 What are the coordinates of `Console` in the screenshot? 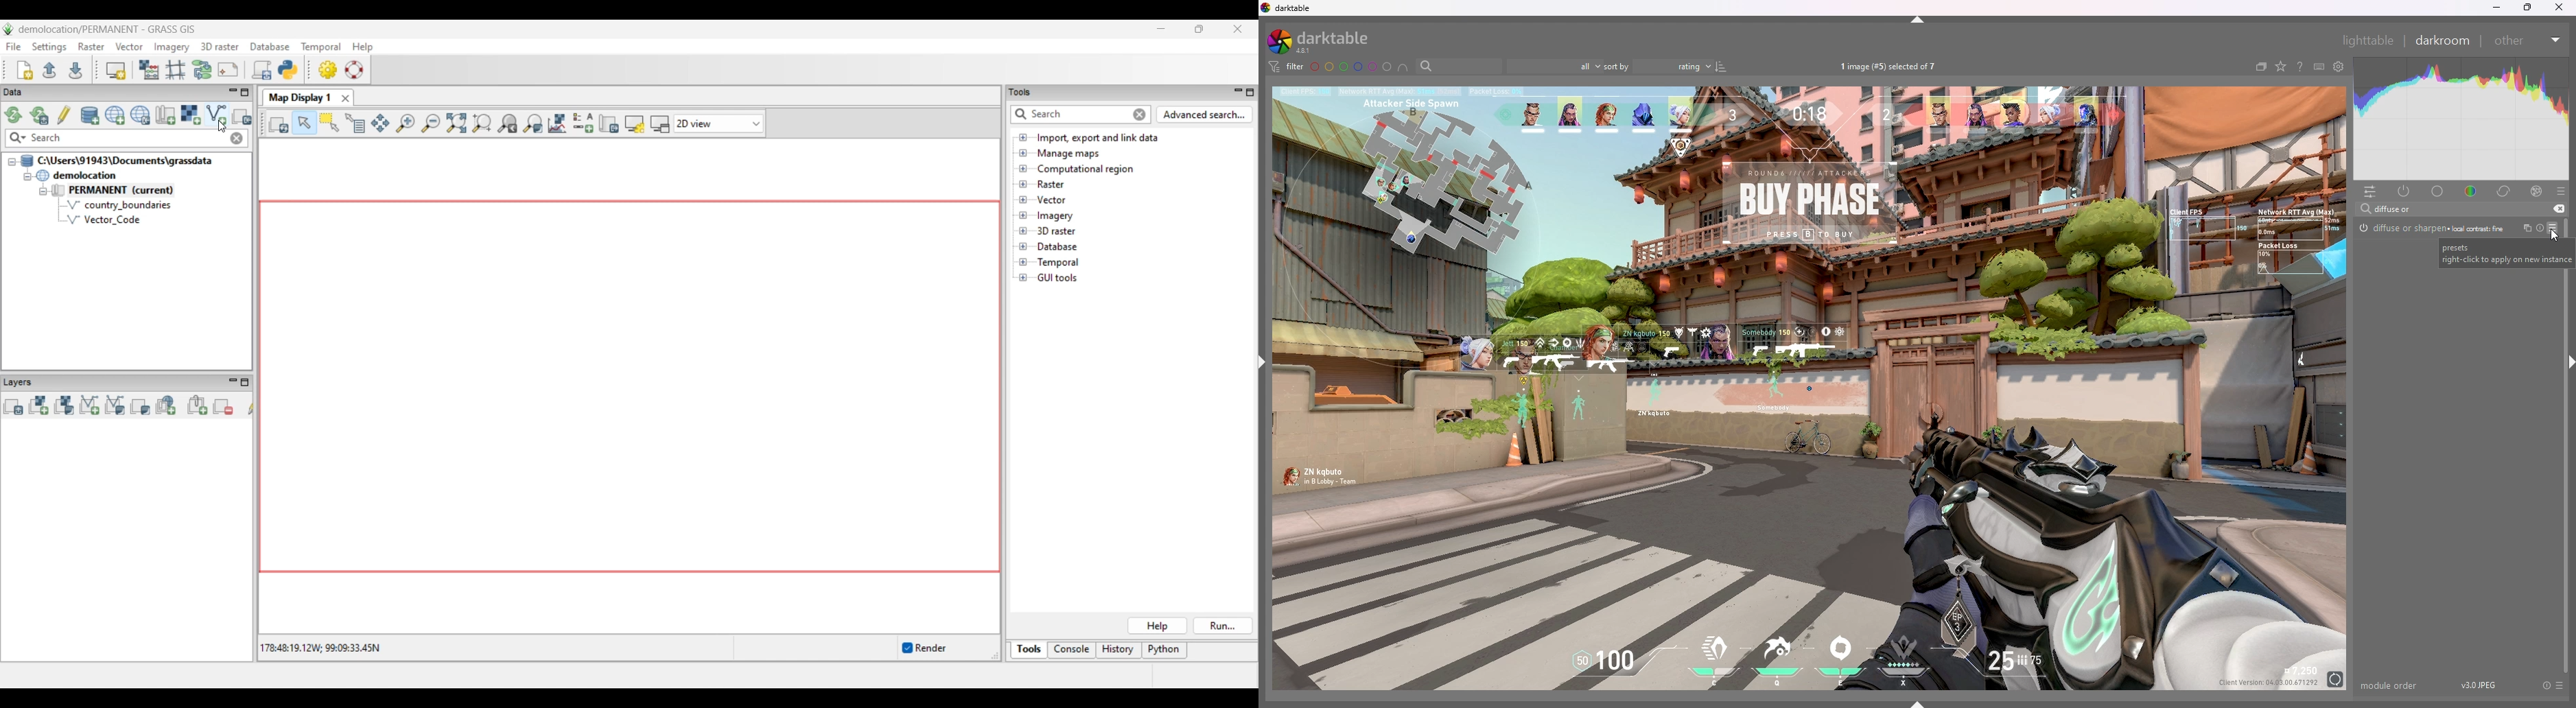 It's located at (1072, 651).